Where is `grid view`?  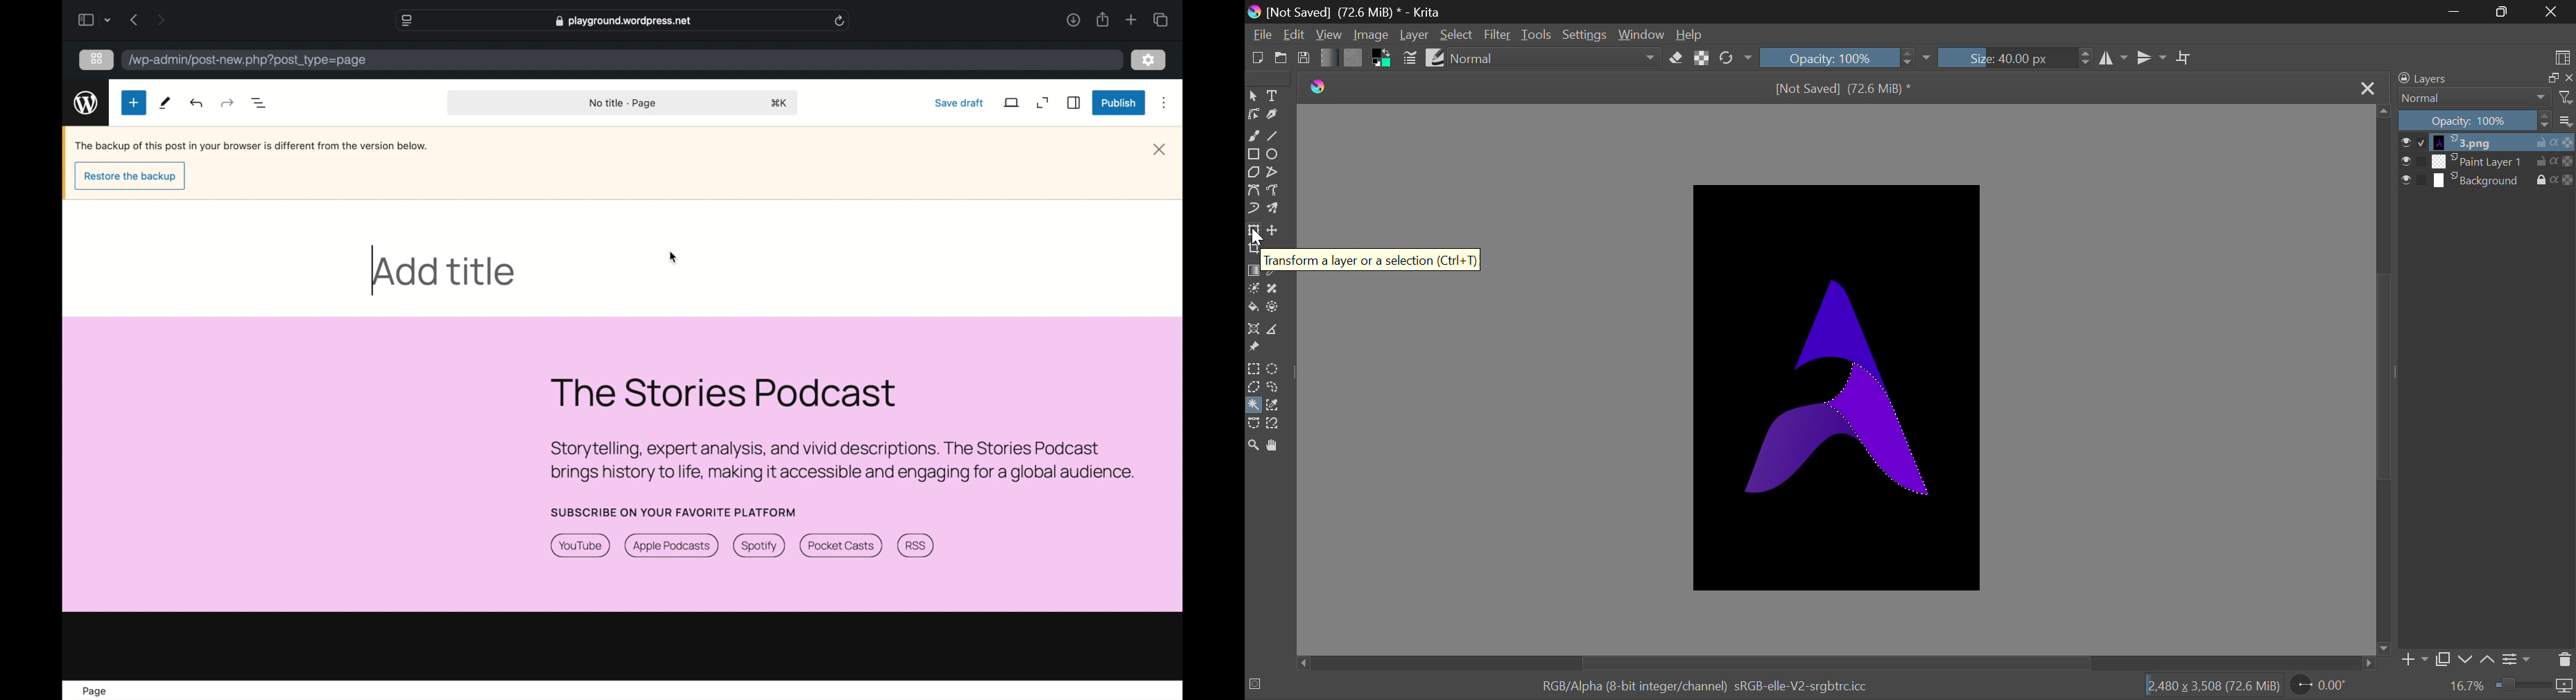
grid view is located at coordinates (97, 59).